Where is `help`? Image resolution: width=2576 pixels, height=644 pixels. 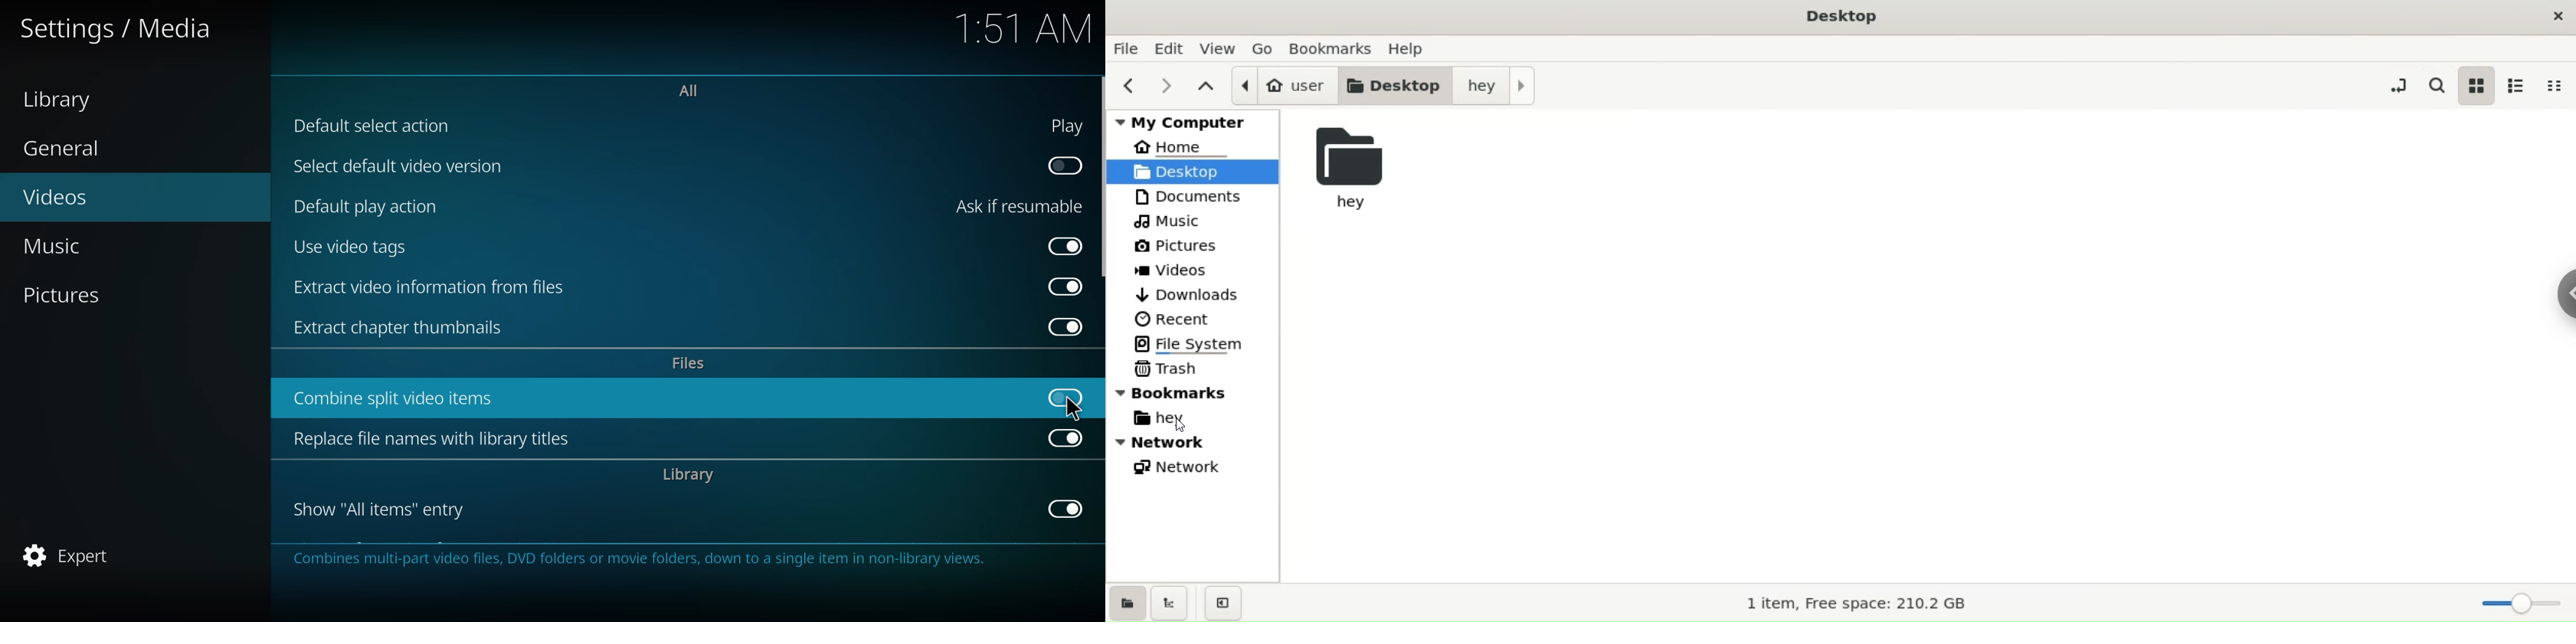
help is located at coordinates (1412, 47).